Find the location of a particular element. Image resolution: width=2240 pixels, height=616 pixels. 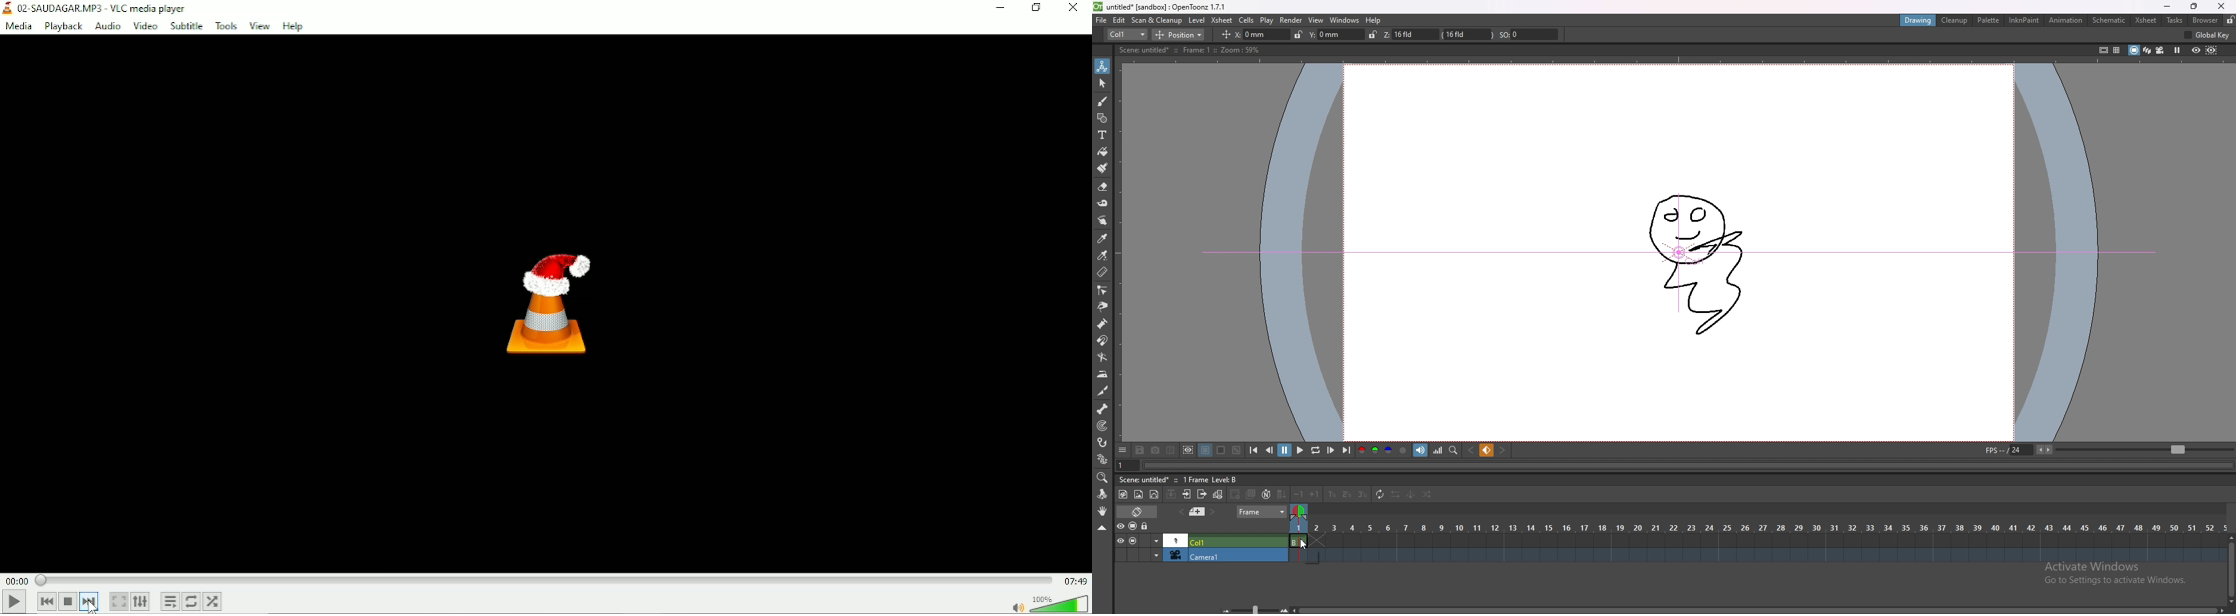

3d is located at coordinates (2147, 50).